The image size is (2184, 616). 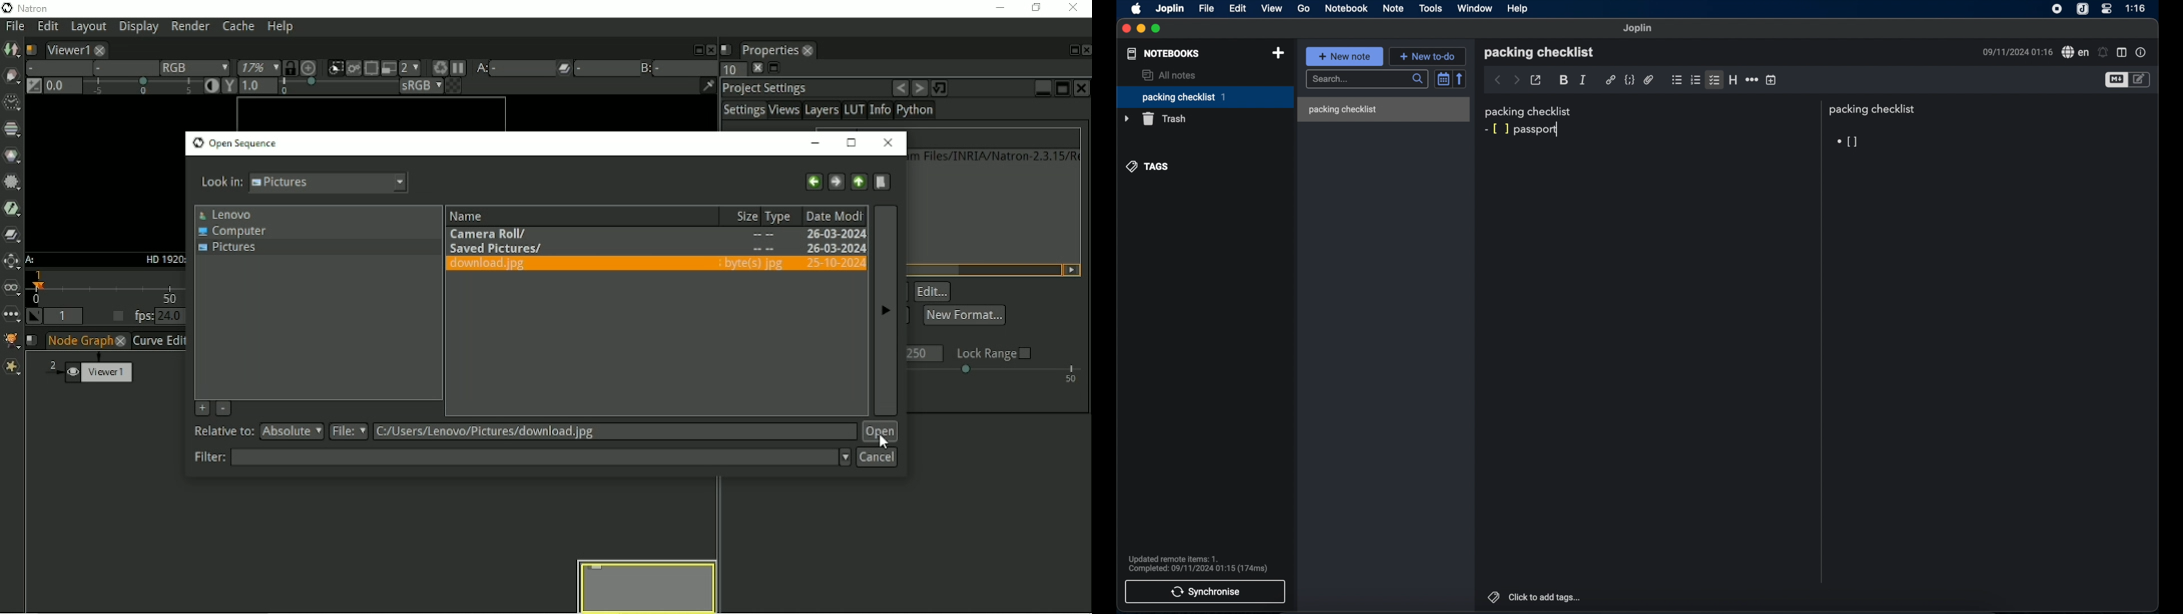 I want to click on toggle editor layout, so click(x=2123, y=52).